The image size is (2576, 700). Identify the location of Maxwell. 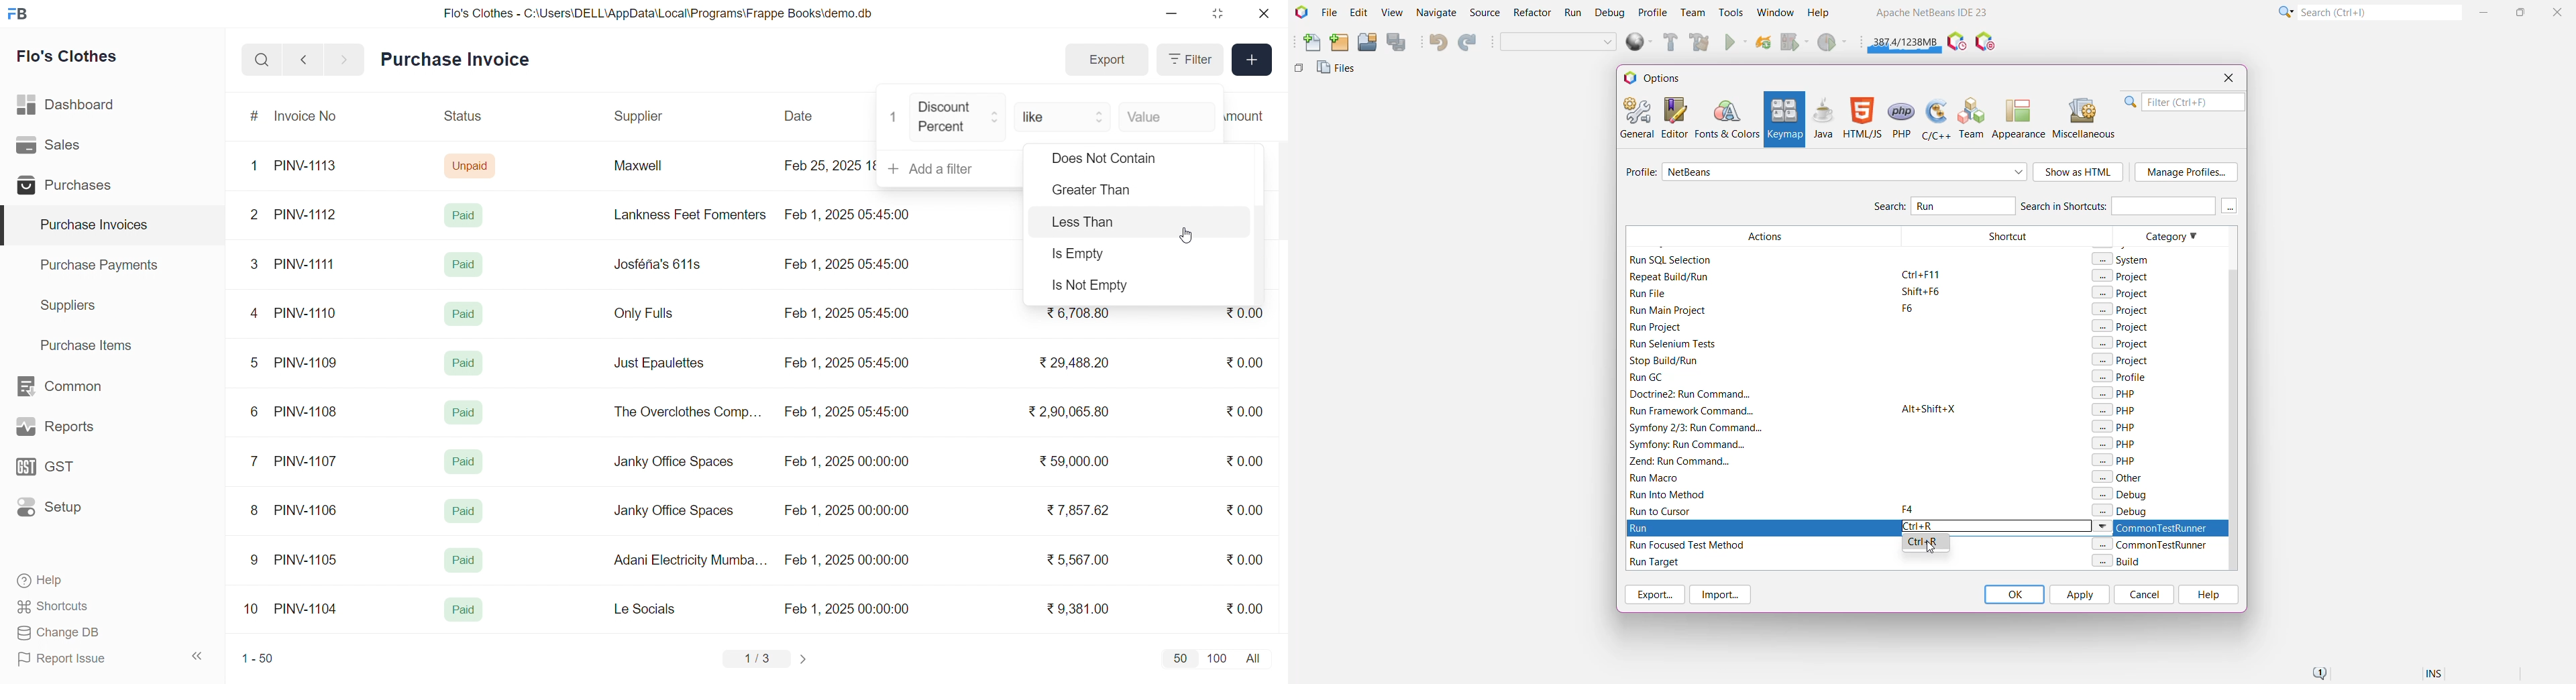
(653, 170).